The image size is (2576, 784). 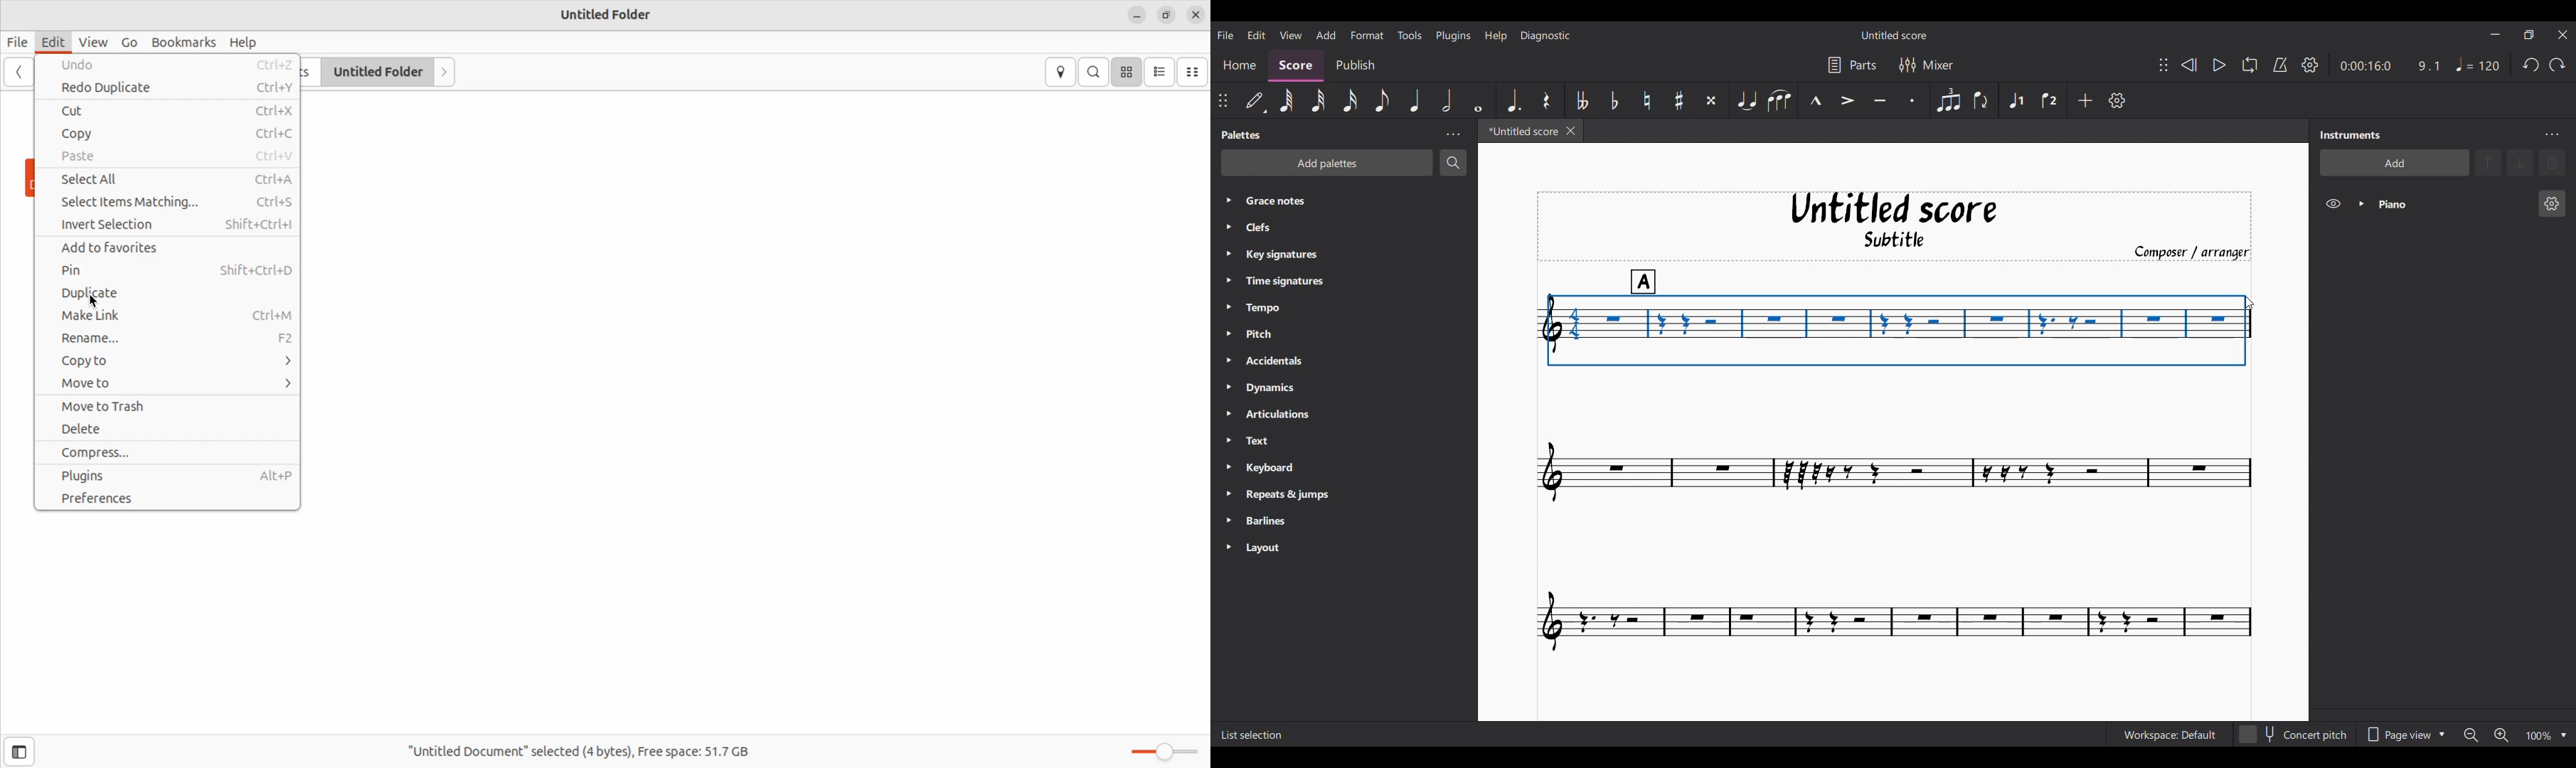 What do you see at coordinates (2310, 64) in the screenshot?
I see `Playback settings` at bounding box center [2310, 64].